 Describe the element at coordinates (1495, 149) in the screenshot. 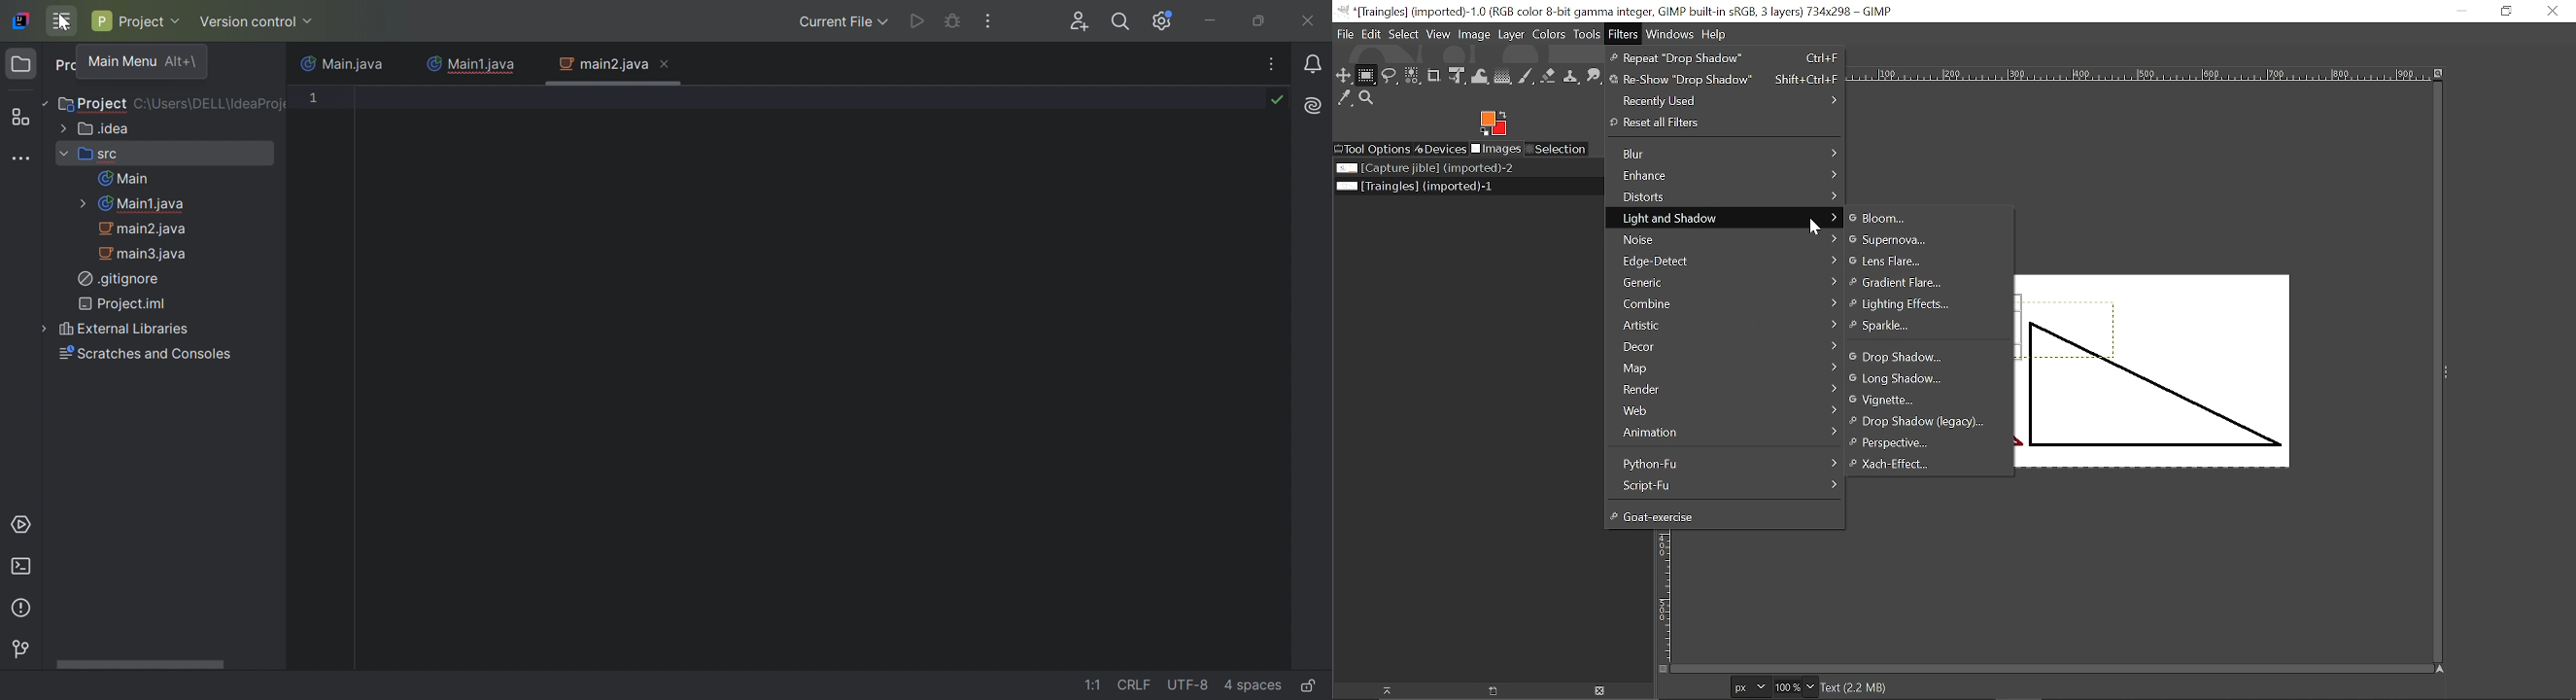

I see `Imges` at that location.